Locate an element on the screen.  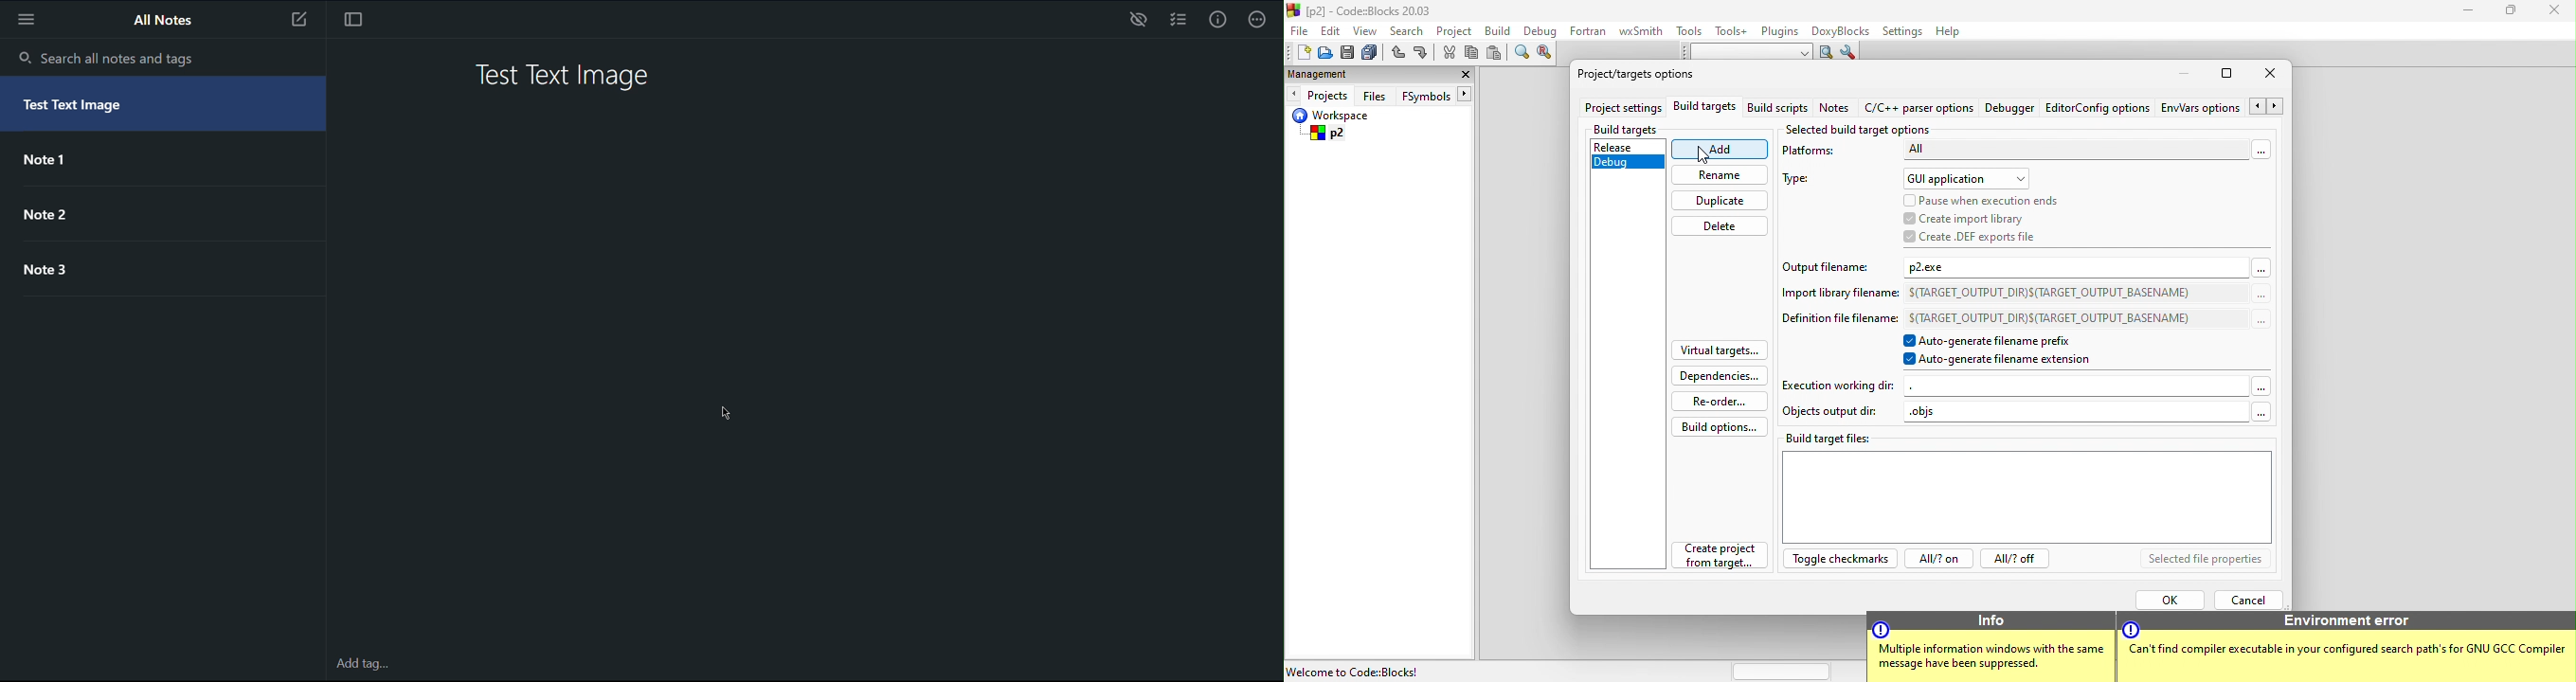
project is located at coordinates (1456, 31).